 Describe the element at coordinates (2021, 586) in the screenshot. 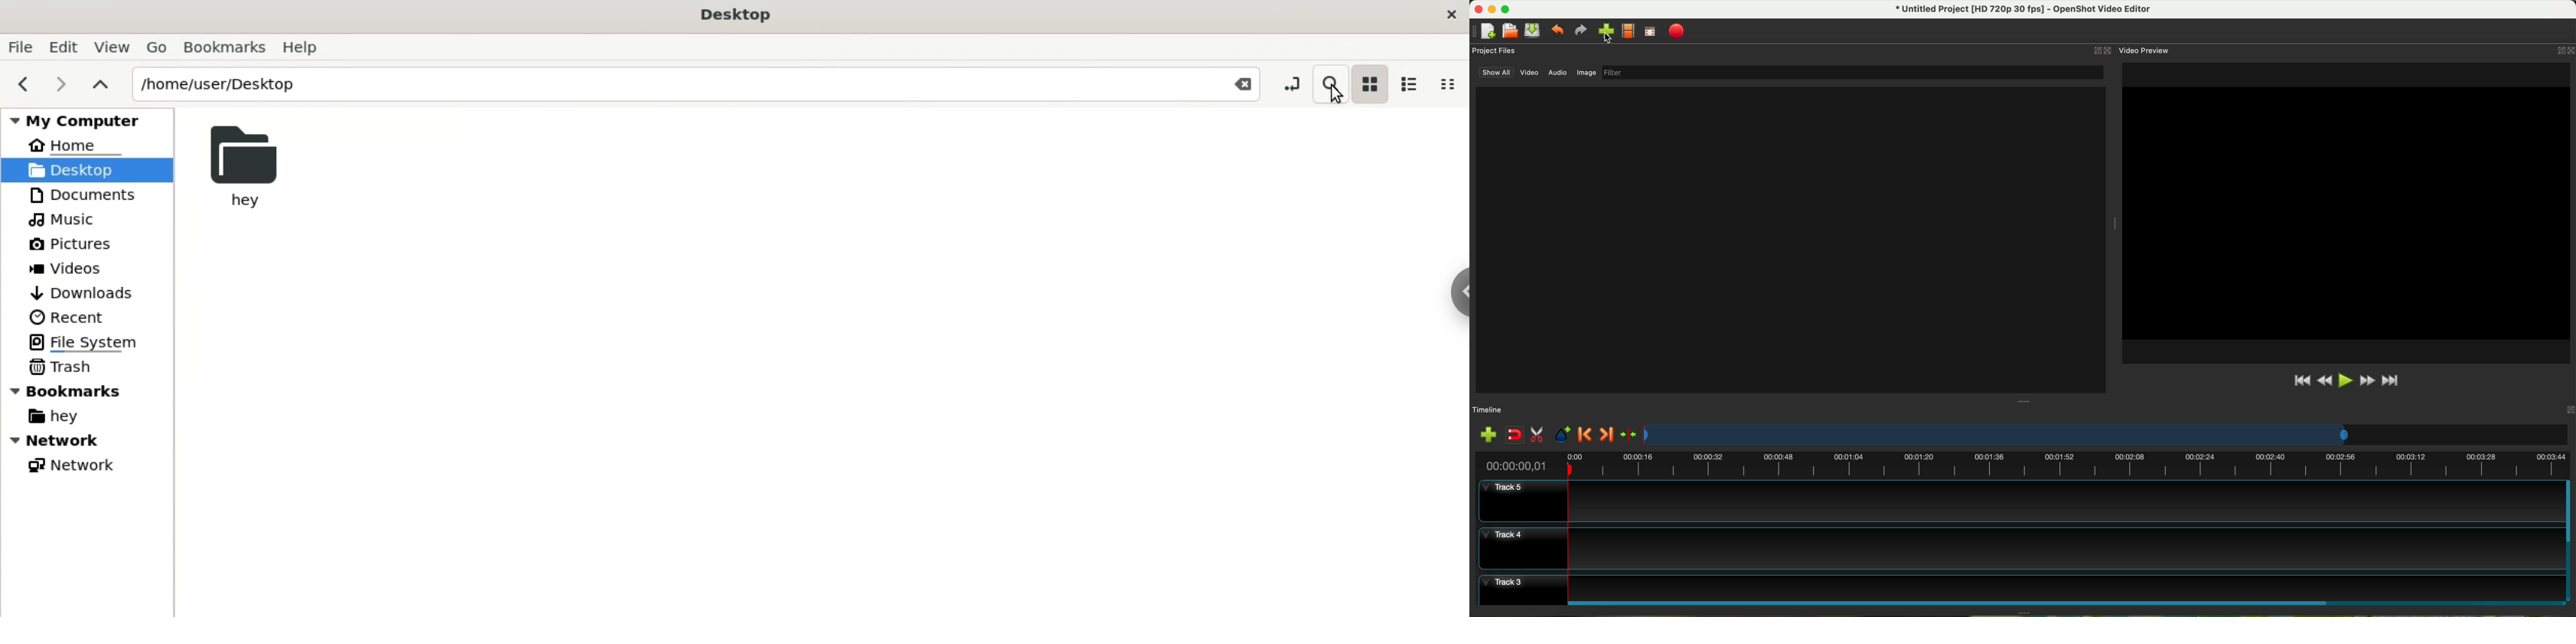

I see `track 3` at that location.